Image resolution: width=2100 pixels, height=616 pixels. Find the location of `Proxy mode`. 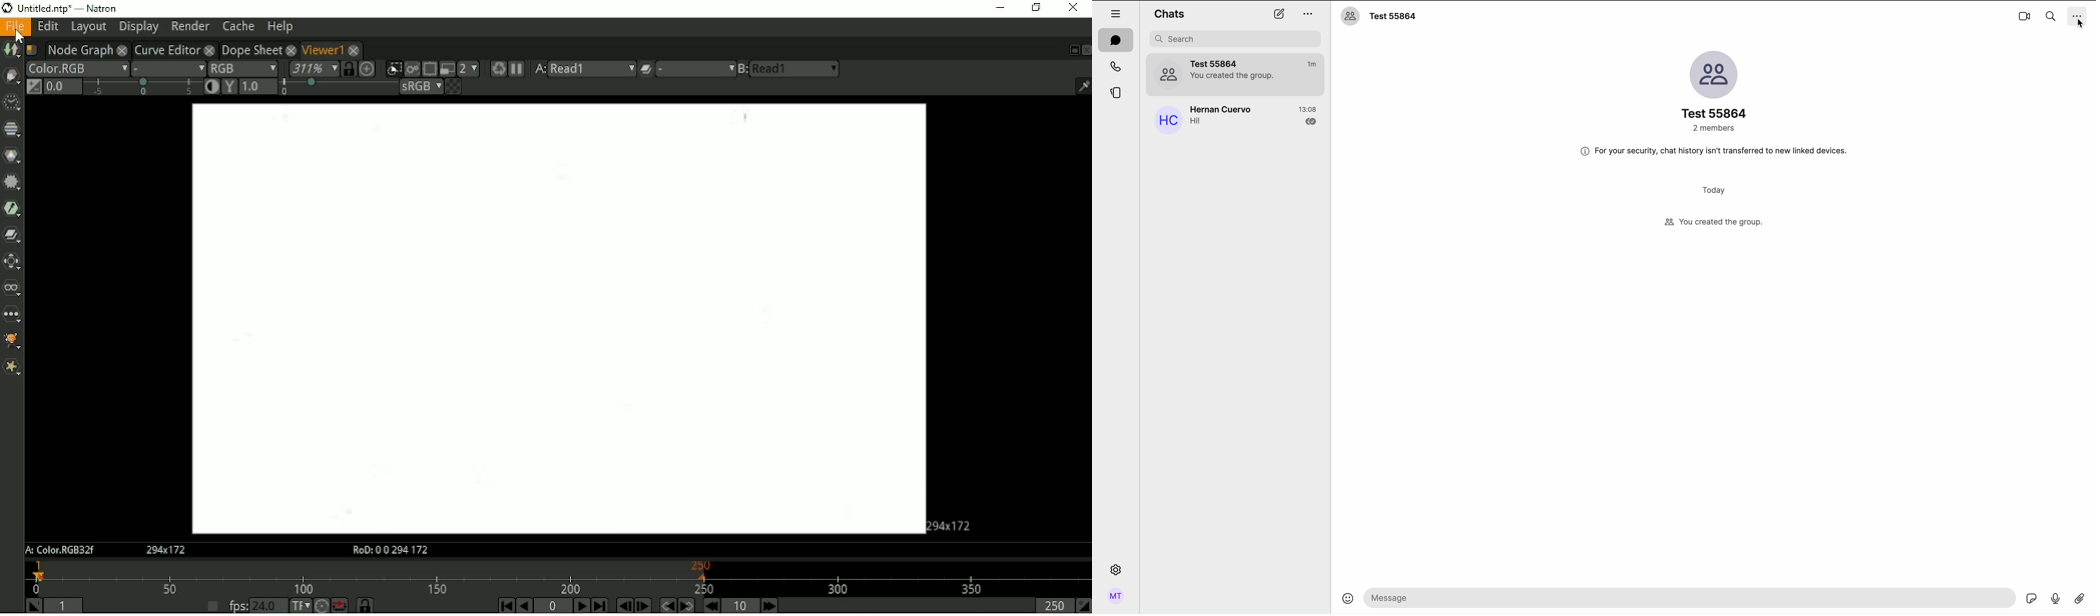

Proxy mode is located at coordinates (447, 69).